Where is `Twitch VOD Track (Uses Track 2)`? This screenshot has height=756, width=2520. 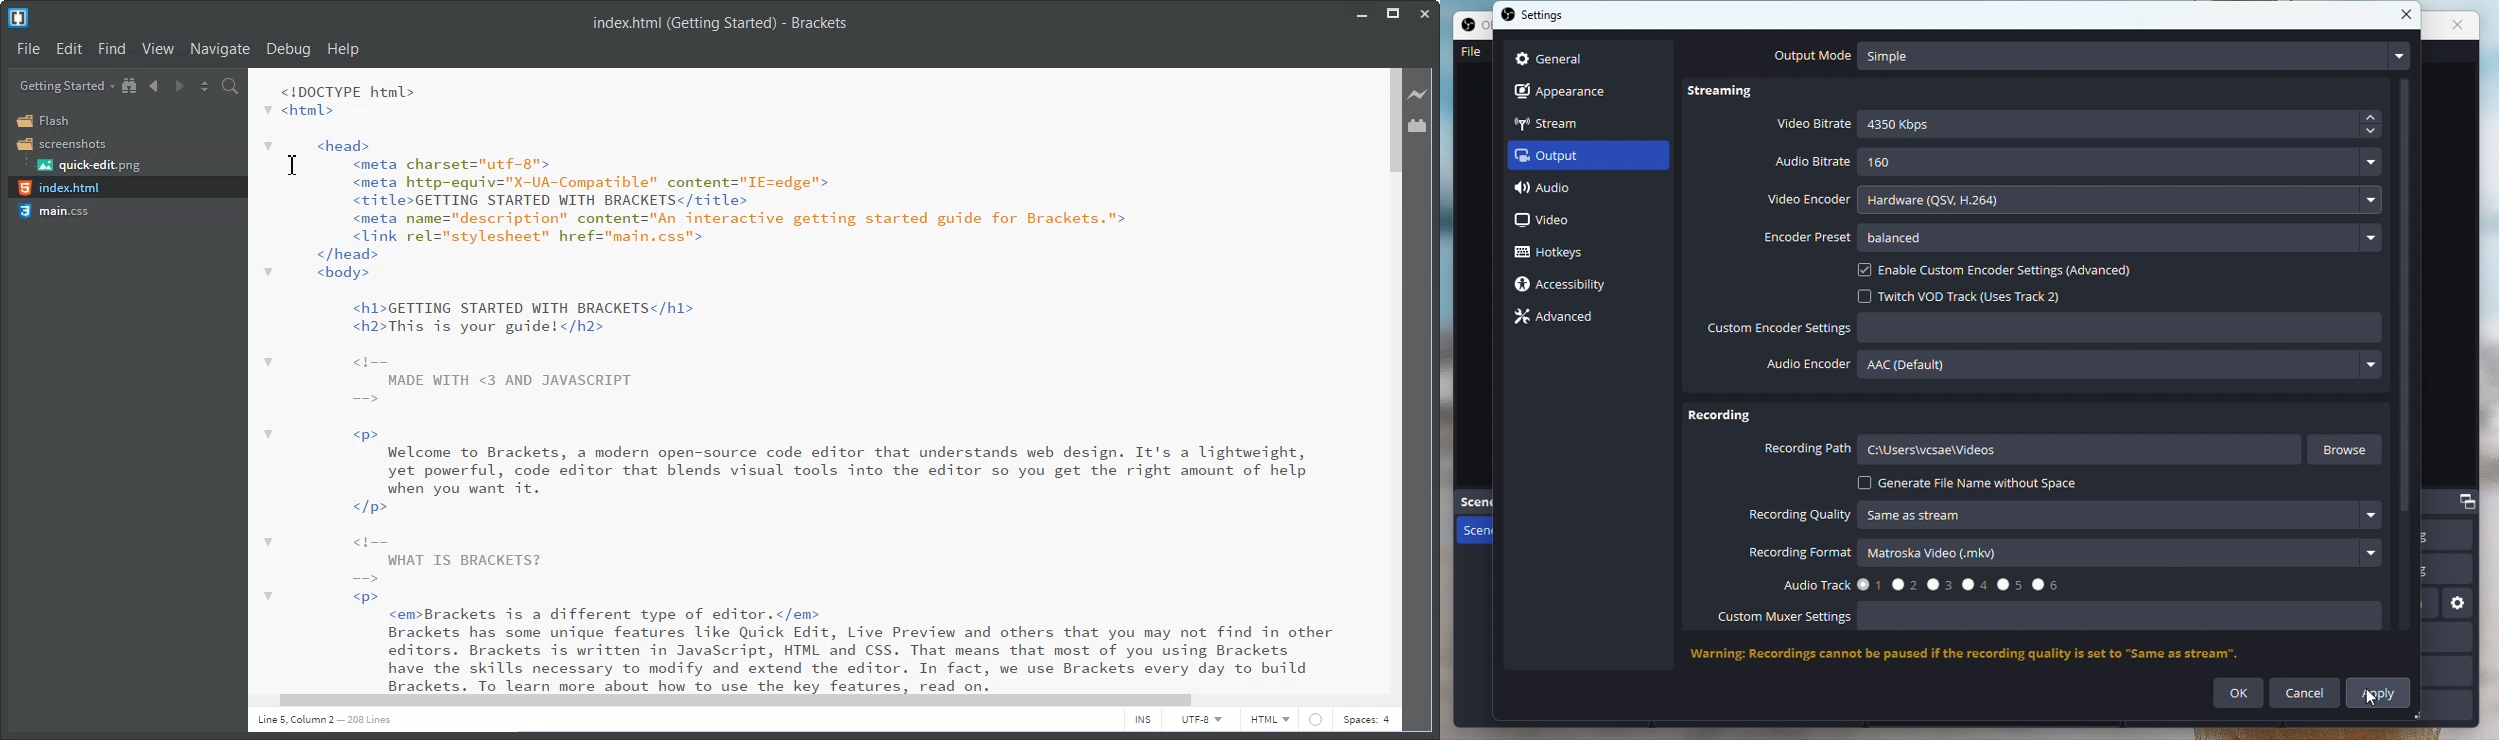
Twitch VOD Track (Uses Track 2) is located at coordinates (1971, 295).